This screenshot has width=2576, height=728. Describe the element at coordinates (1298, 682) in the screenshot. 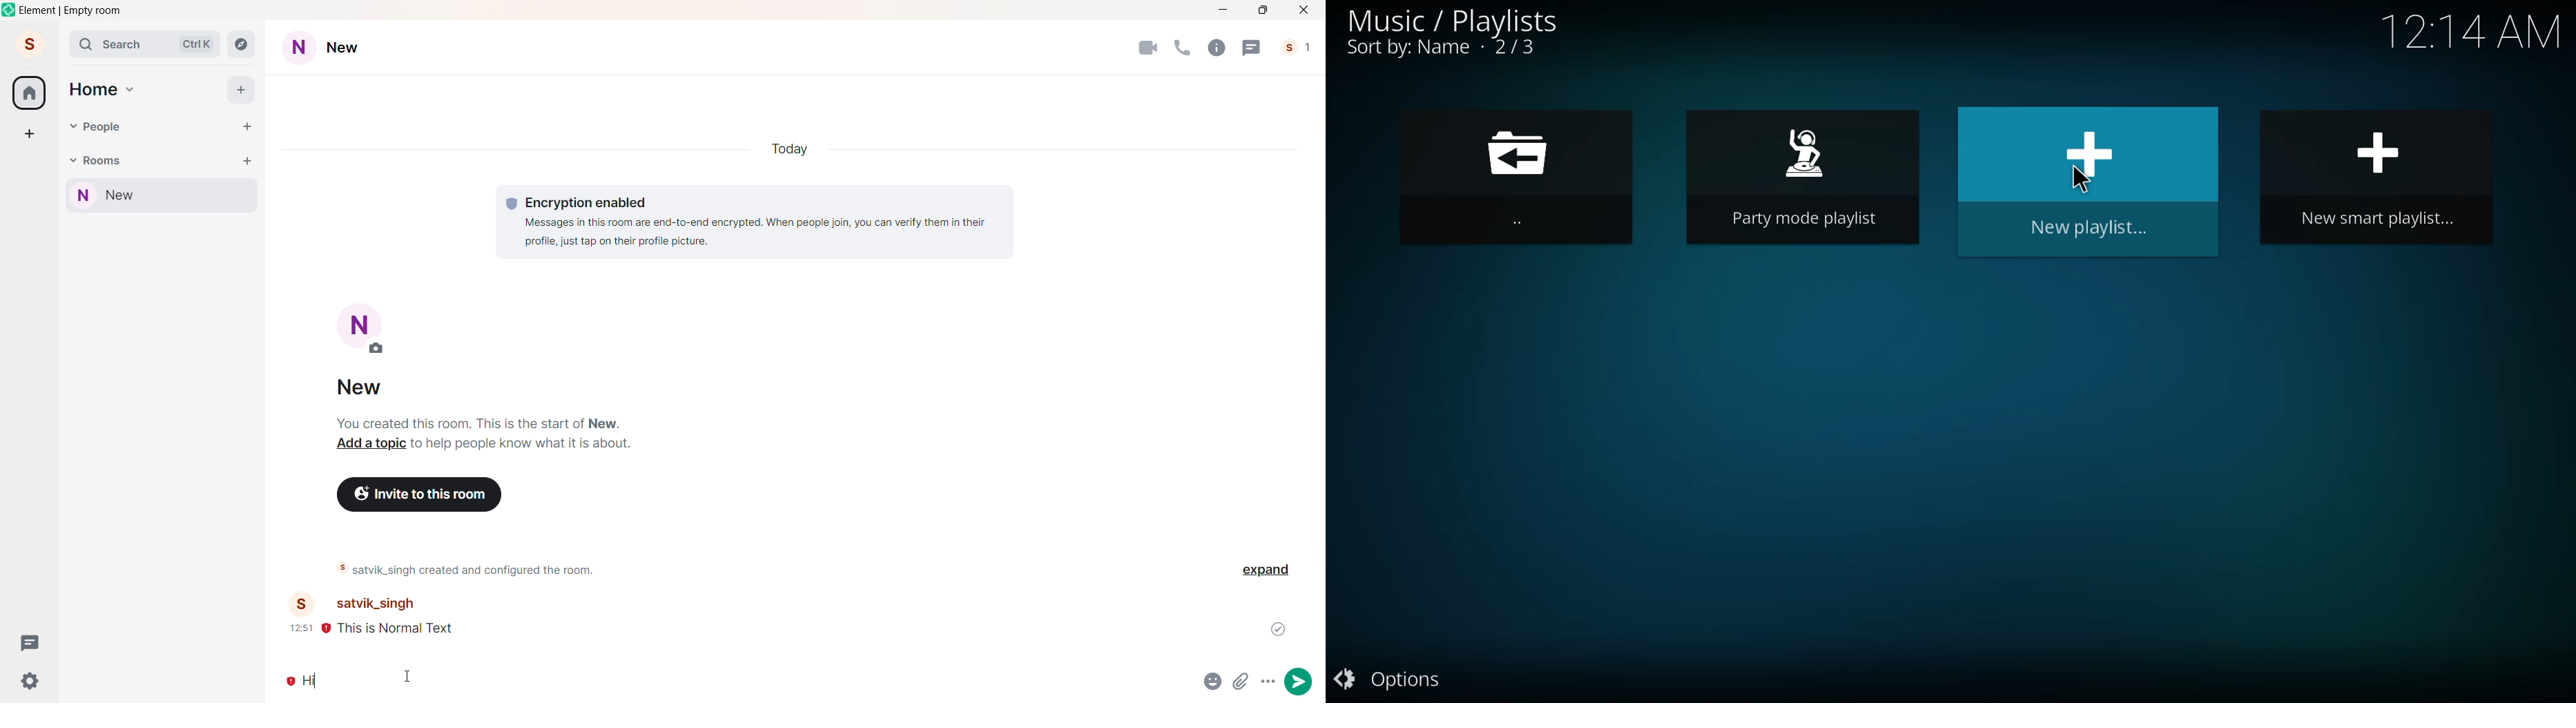

I see `send` at that location.